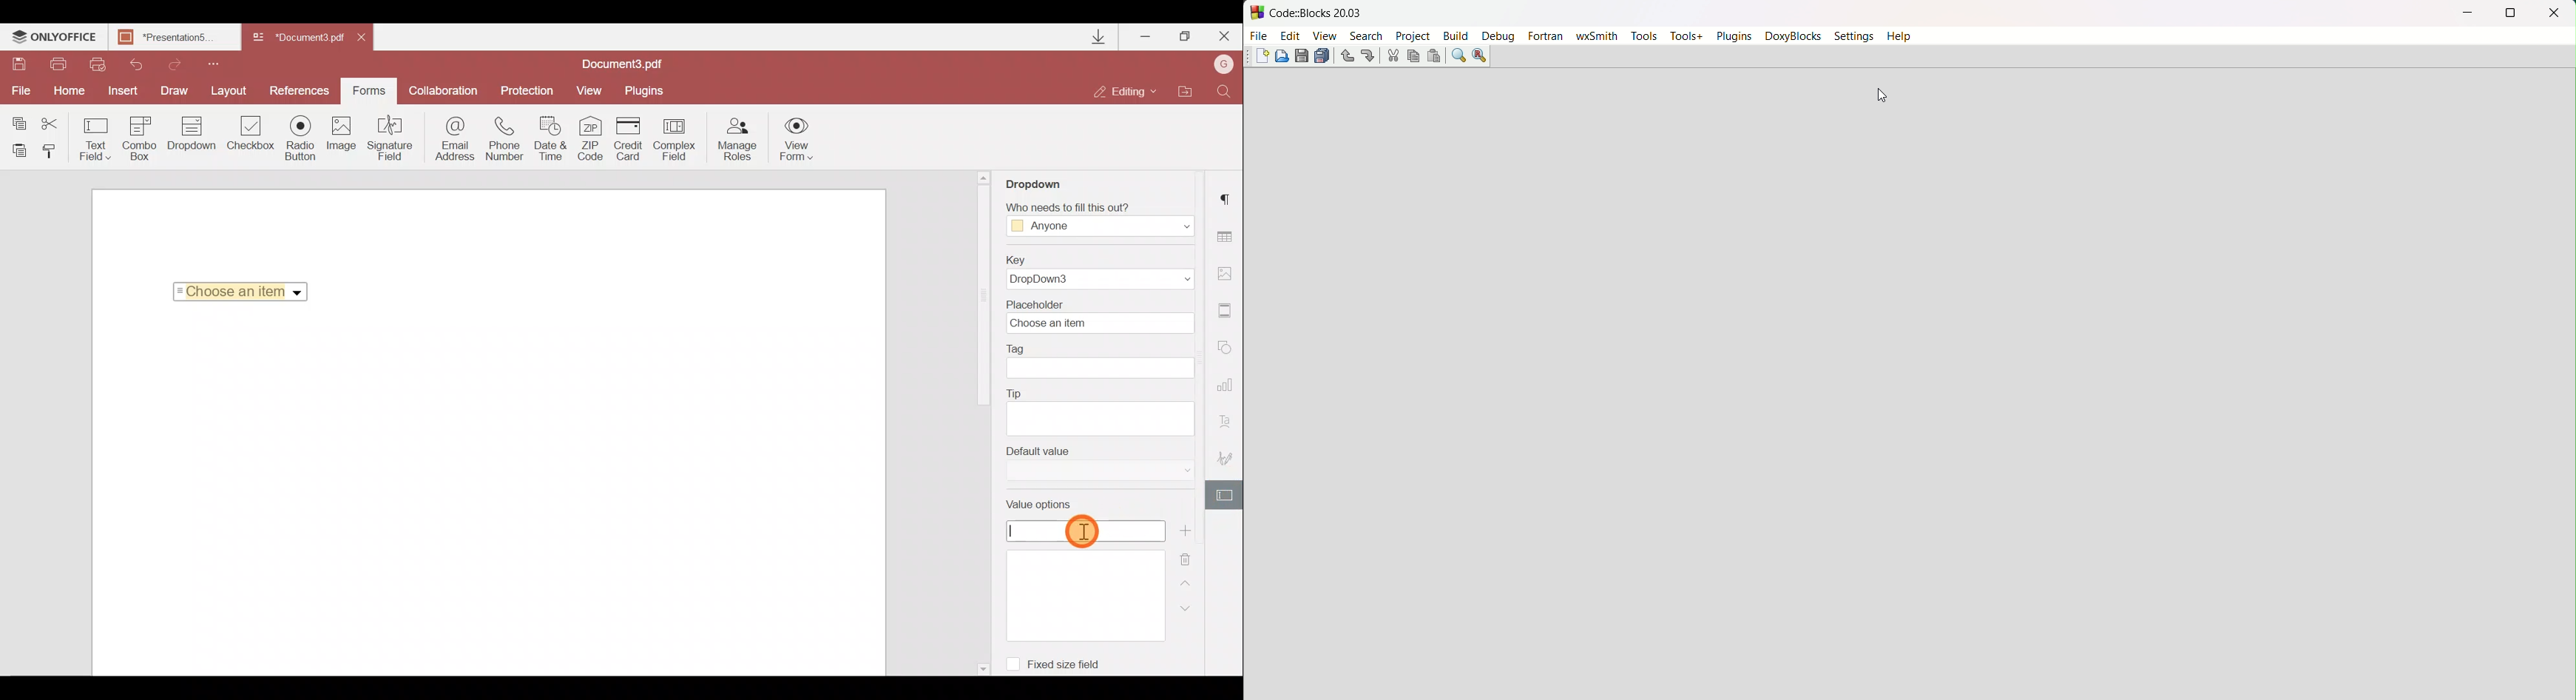 This screenshot has height=700, width=2576. What do you see at coordinates (1230, 198) in the screenshot?
I see `Paragraph settings` at bounding box center [1230, 198].